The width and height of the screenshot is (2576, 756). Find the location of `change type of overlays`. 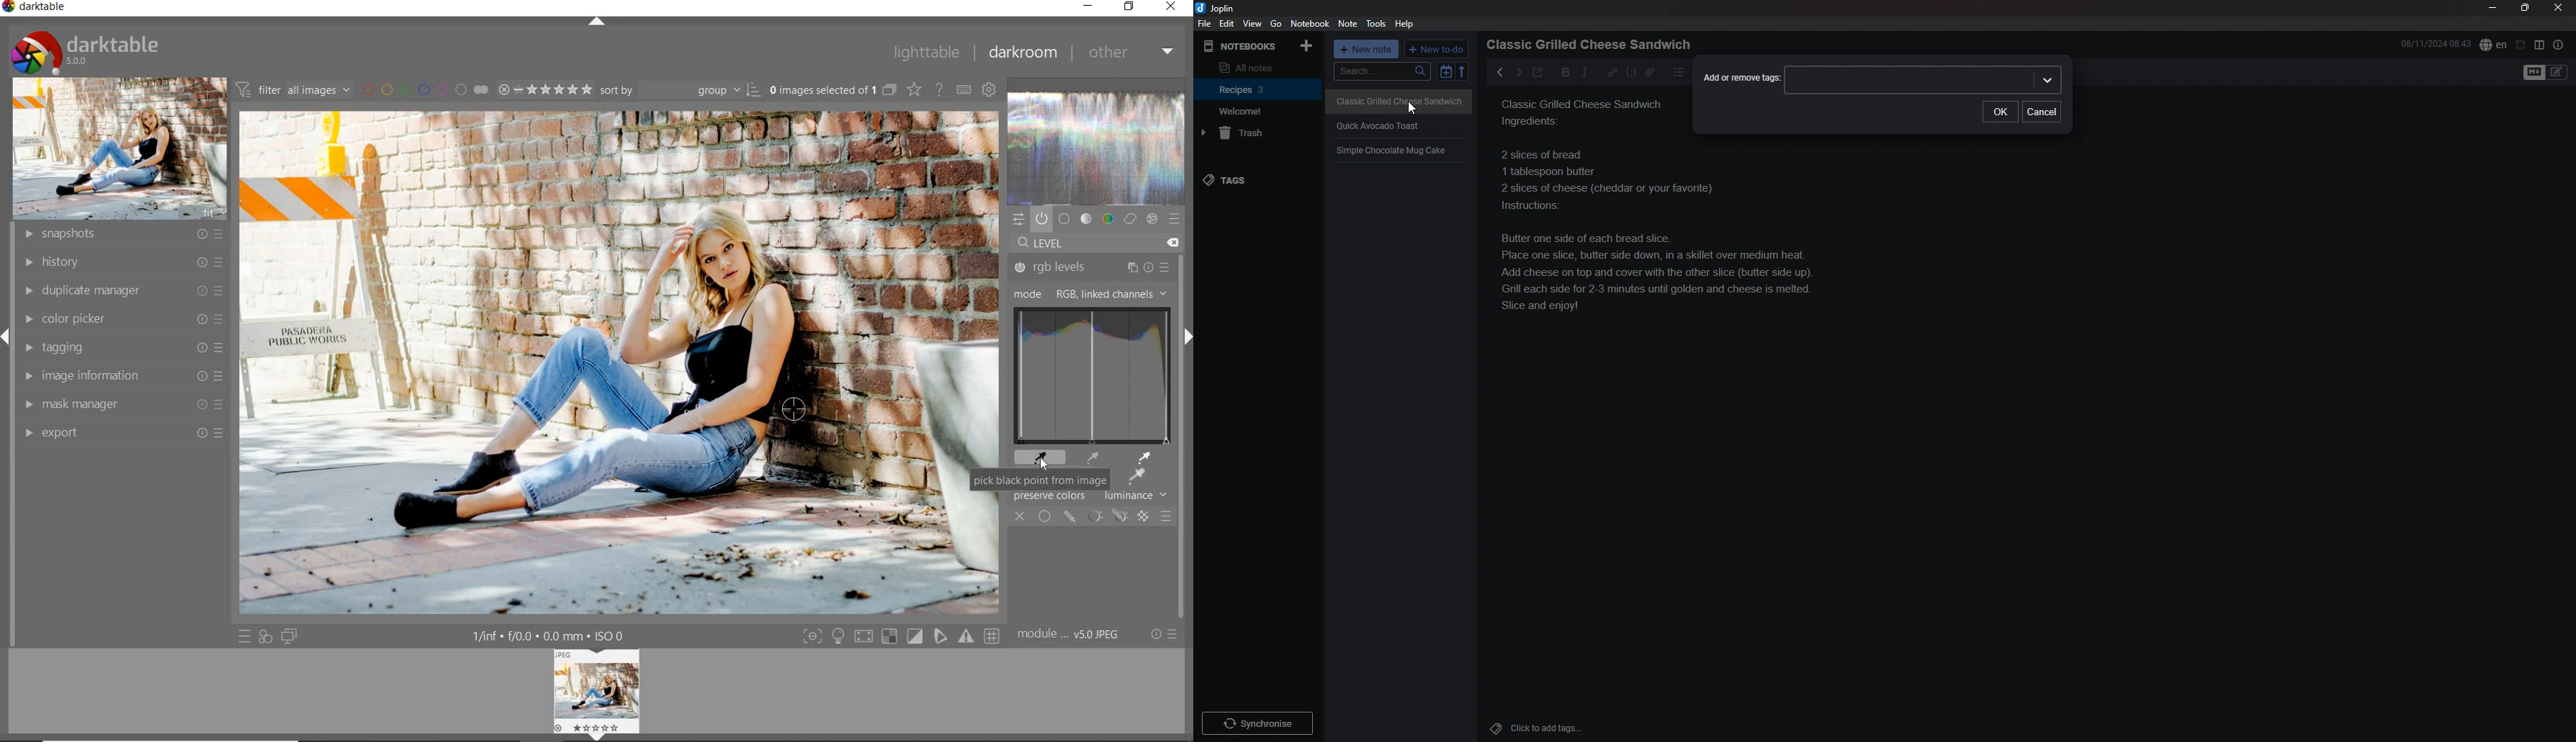

change type of overlays is located at coordinates (914, 91).